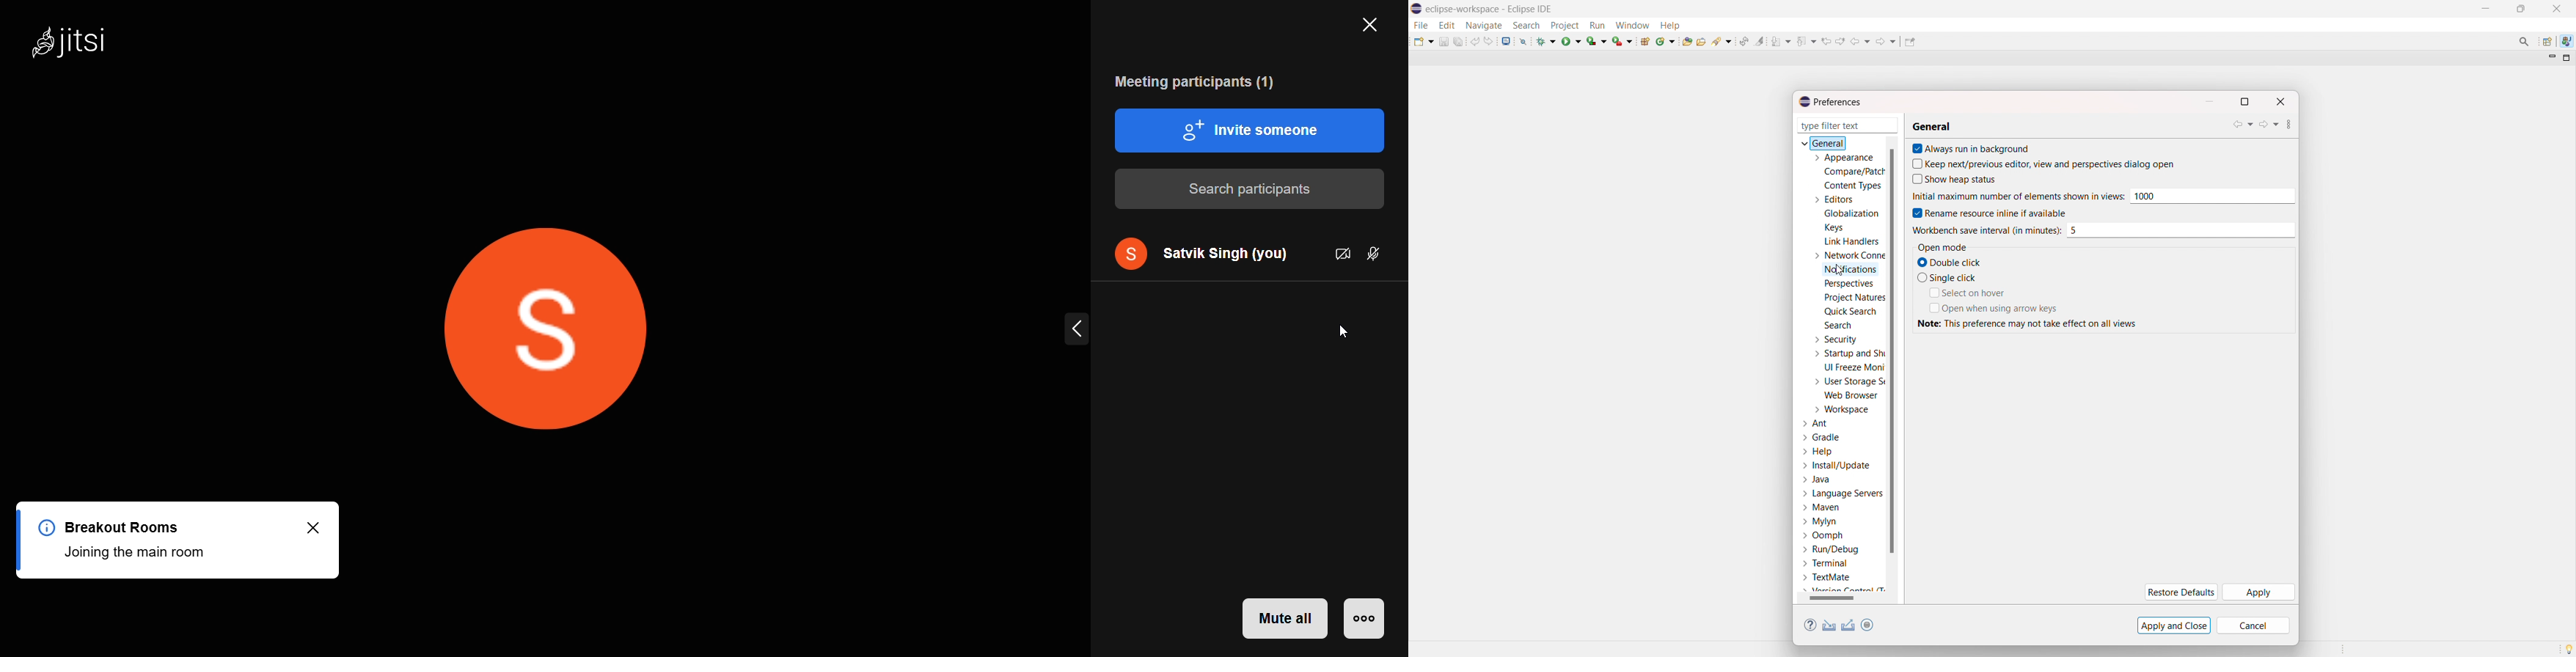 The height and width of the screenshot is (672, 2576). What do you see at coordinates (260, 581) in the screenshot?
I see `` at bounding box center [260, 581].